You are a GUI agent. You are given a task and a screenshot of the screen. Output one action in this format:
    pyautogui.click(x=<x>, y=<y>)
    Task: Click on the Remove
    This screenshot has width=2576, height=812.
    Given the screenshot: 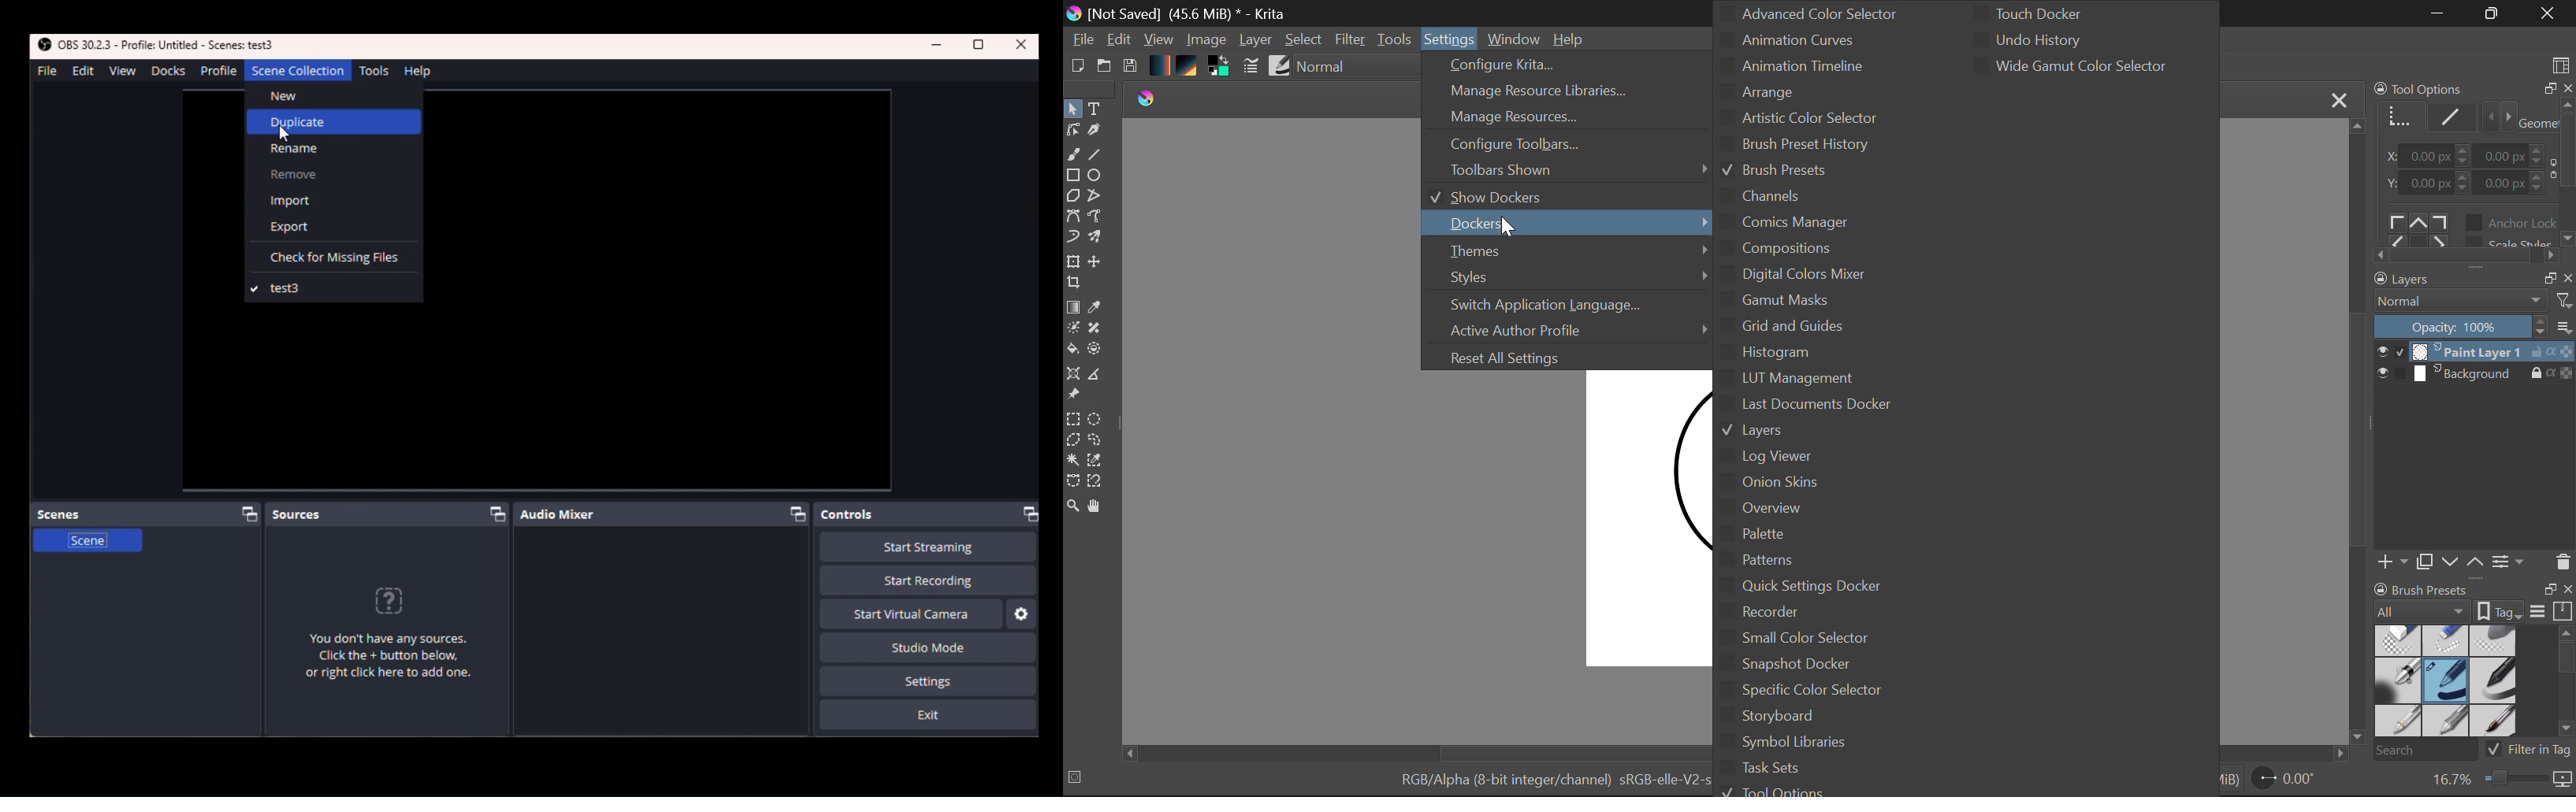 What is the action you would take?
    pyautogui.click(x=334, y=175)
    